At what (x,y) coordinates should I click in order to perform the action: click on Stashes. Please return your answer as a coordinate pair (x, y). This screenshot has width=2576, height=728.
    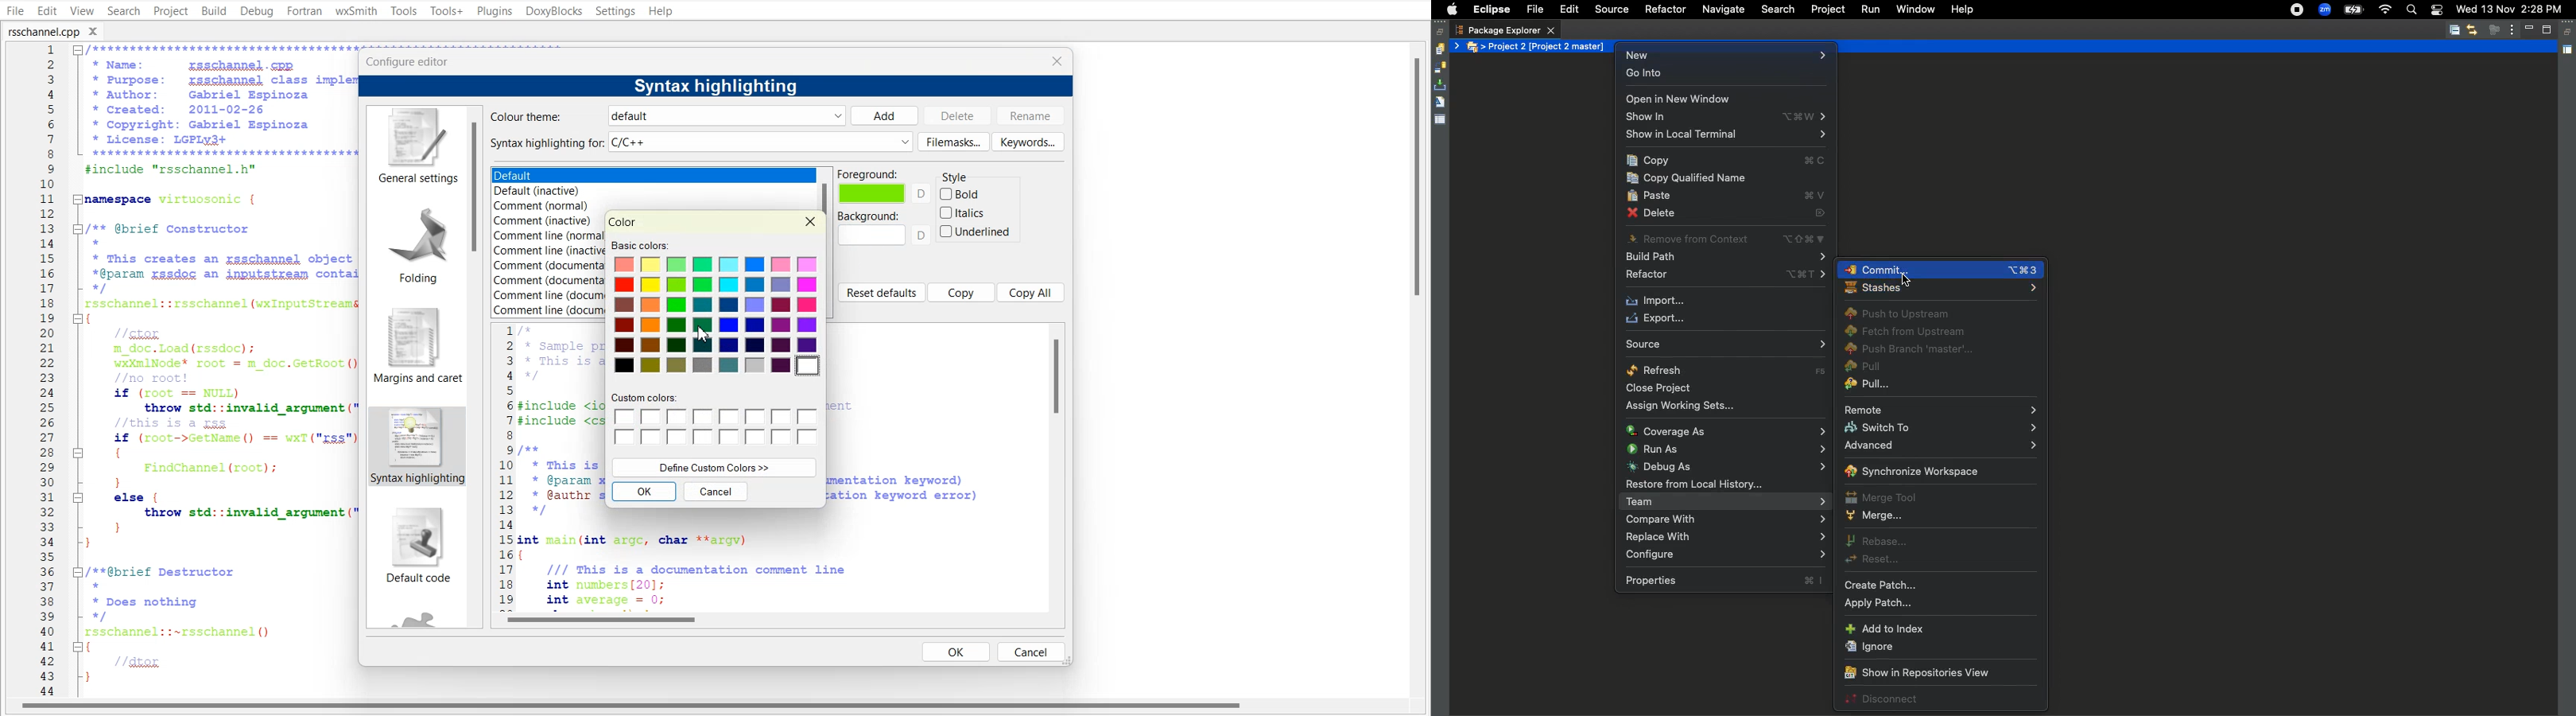
    Looking at the image, I should click on (1938, 291).